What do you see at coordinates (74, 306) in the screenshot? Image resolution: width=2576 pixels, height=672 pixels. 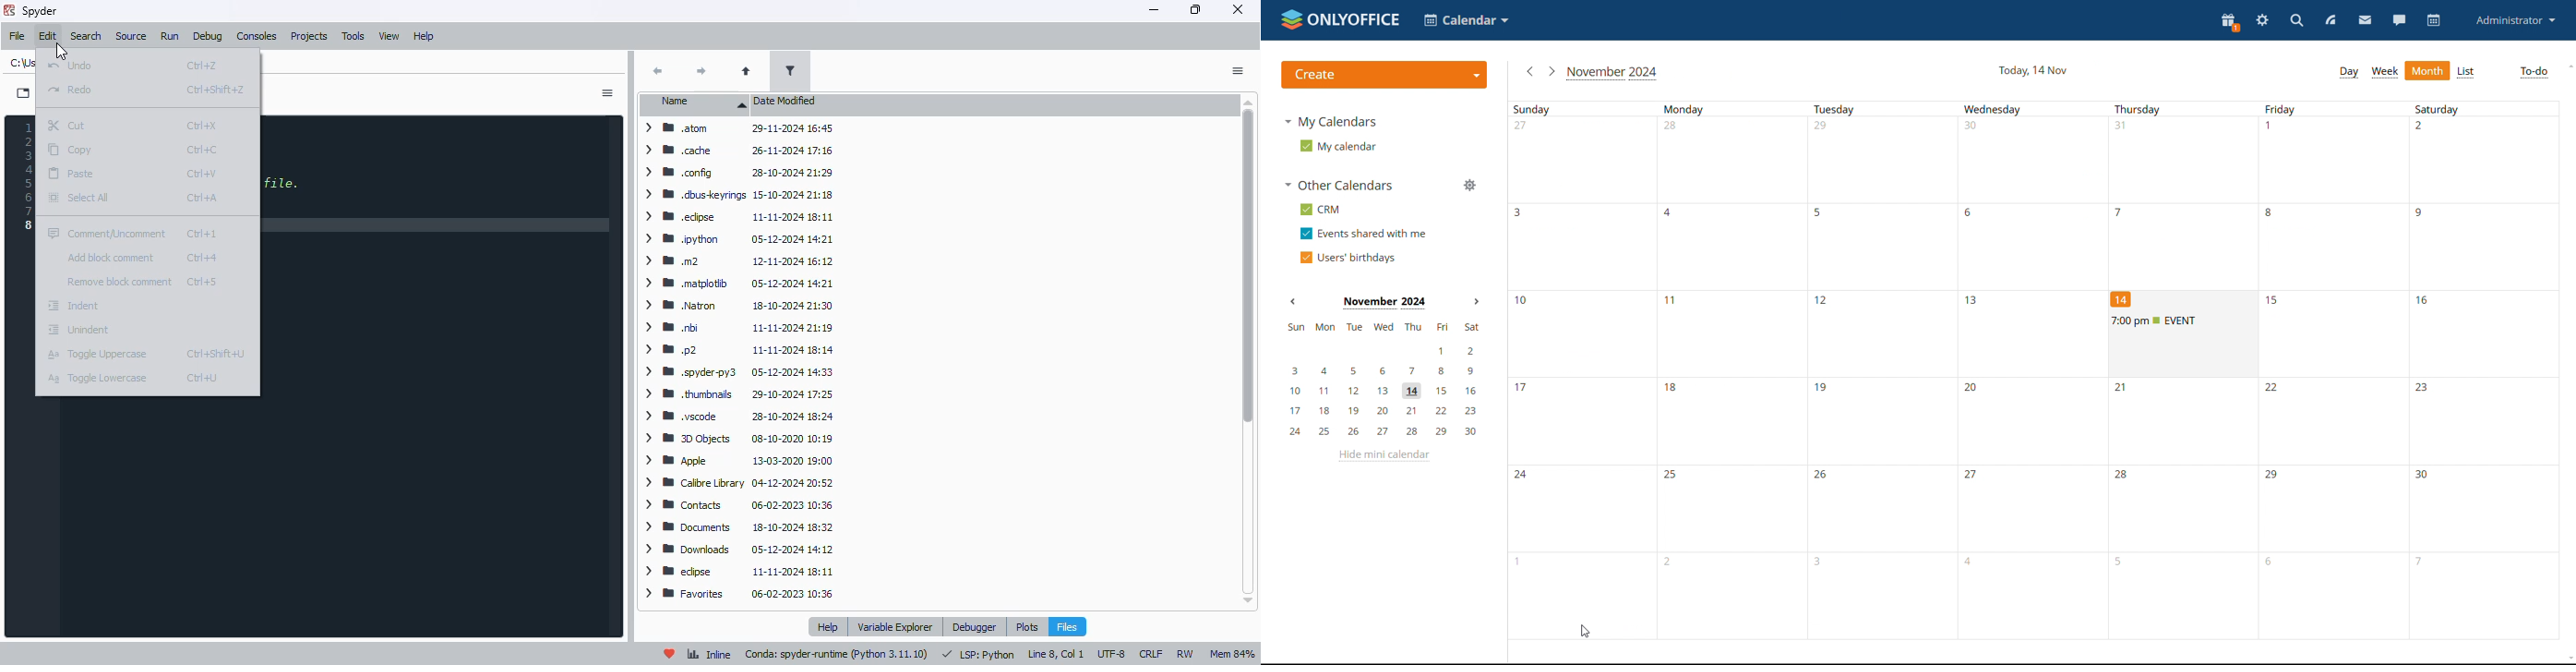 I see `indent` at bounding box center [74, 306].